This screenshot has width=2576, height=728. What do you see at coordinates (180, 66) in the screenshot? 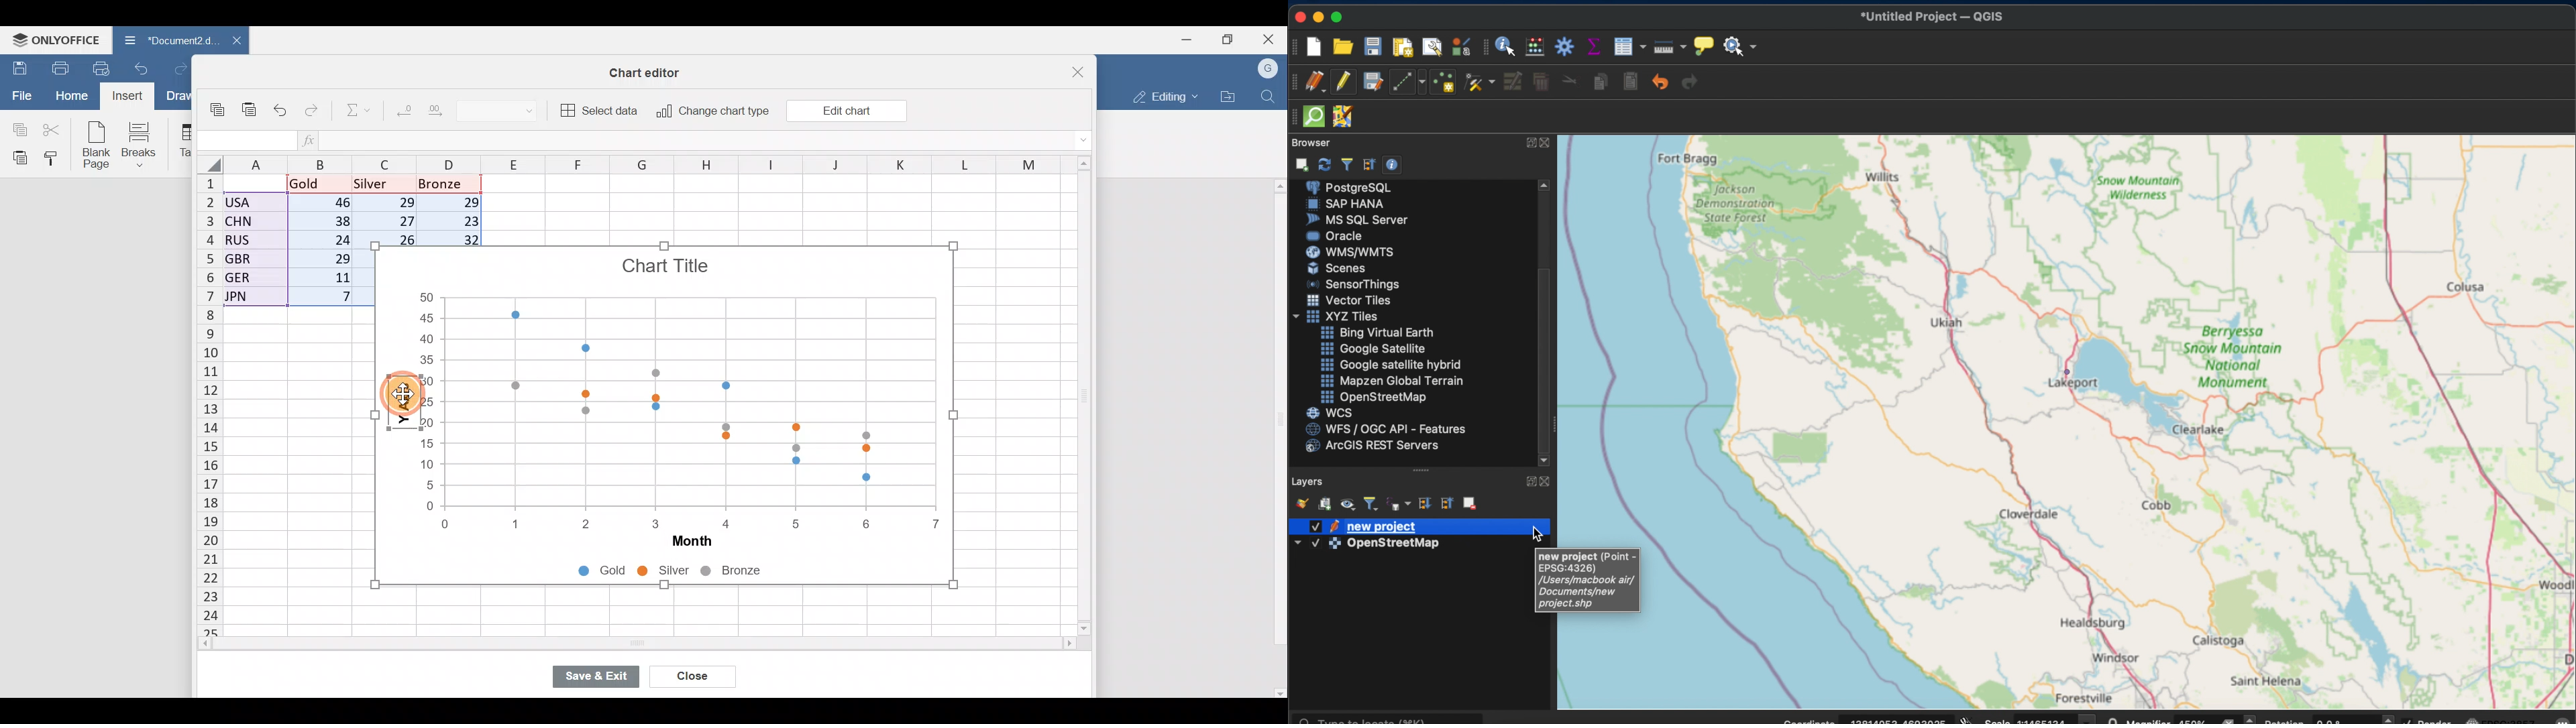
I see `Redo` at bounding box center [180, 66].